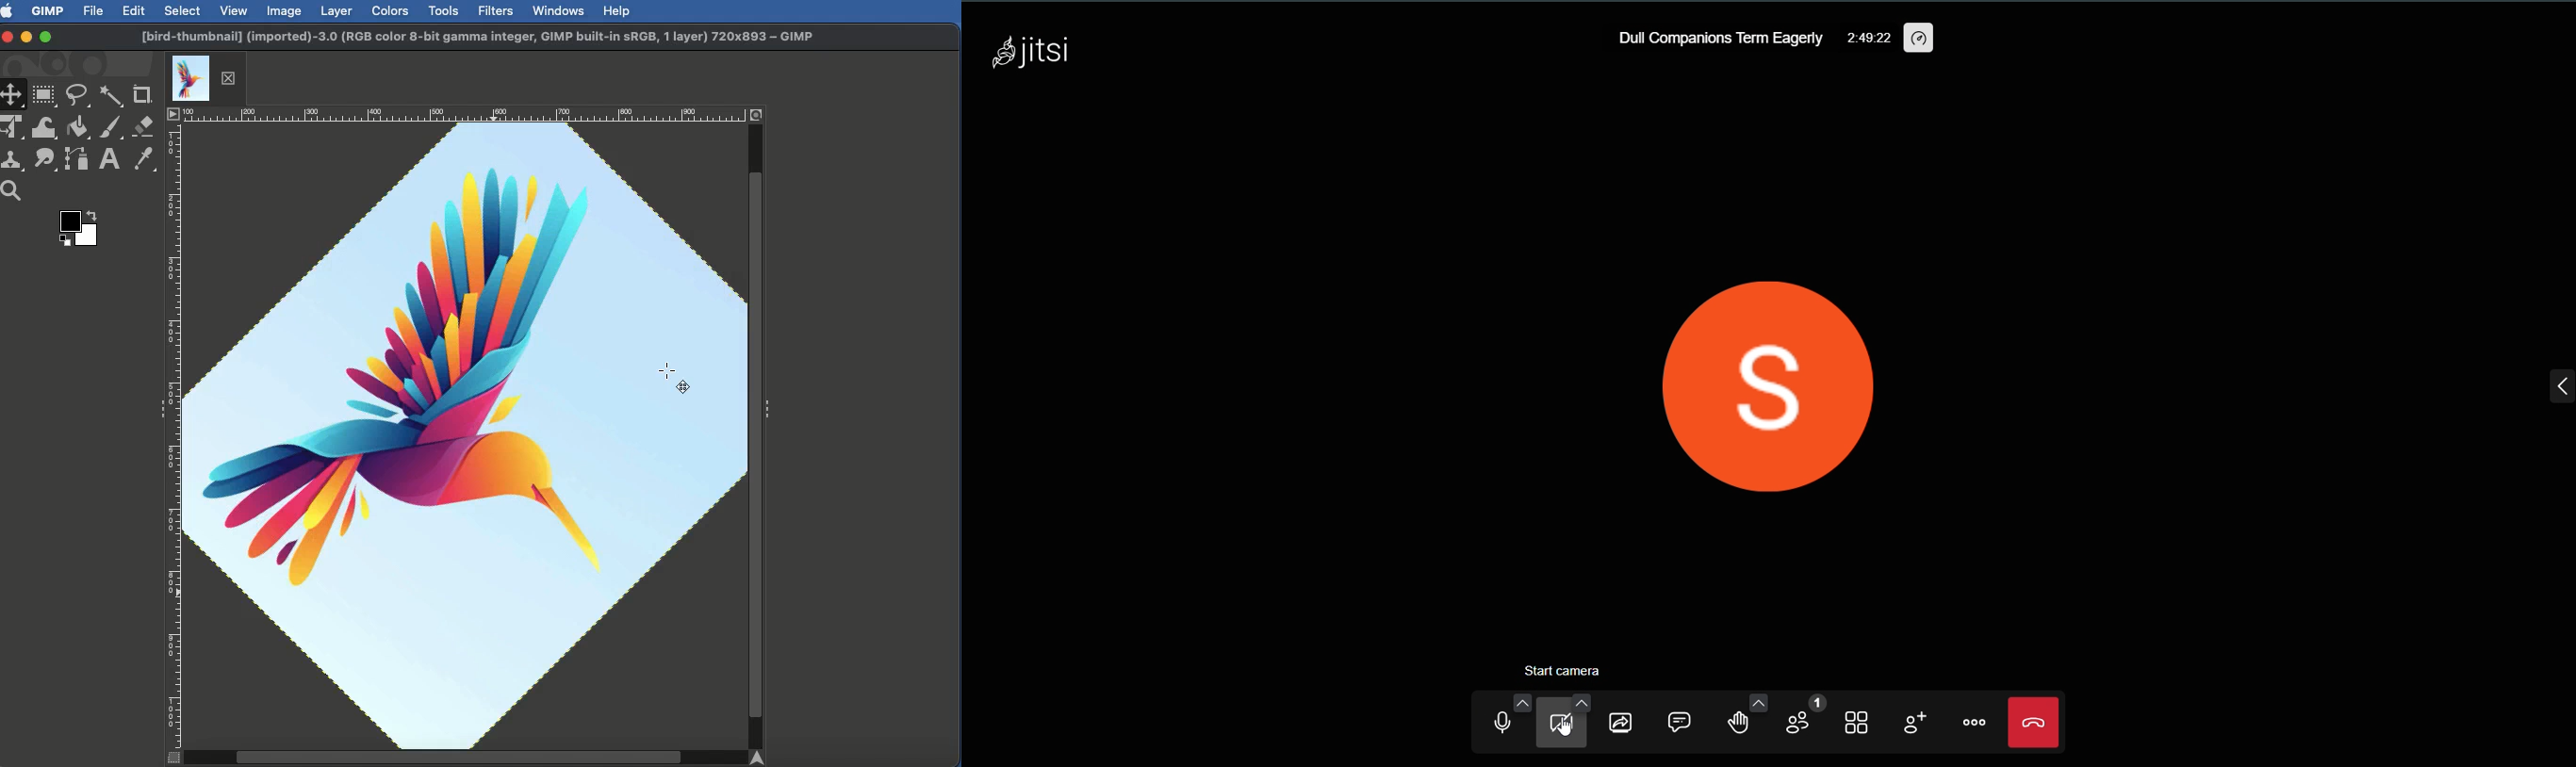  I want to click on Paths, so click(75, 162).